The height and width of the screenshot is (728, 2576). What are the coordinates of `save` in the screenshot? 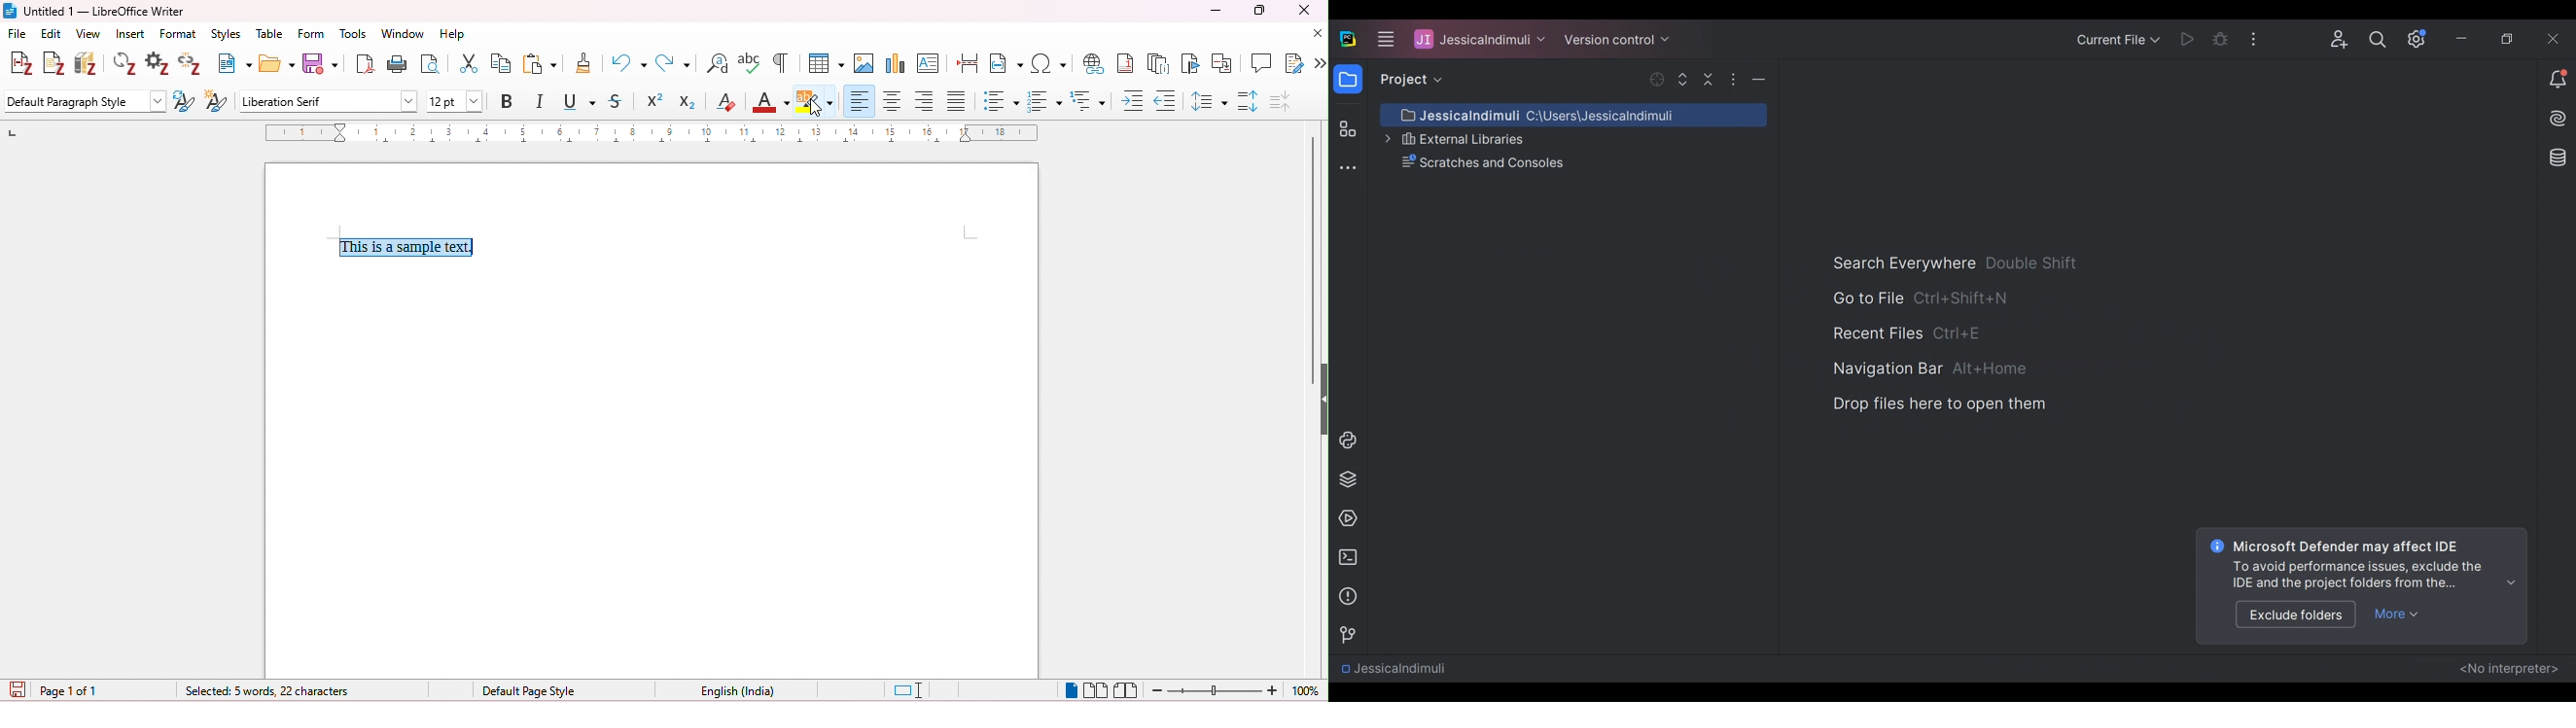 It's located at (18, 690).